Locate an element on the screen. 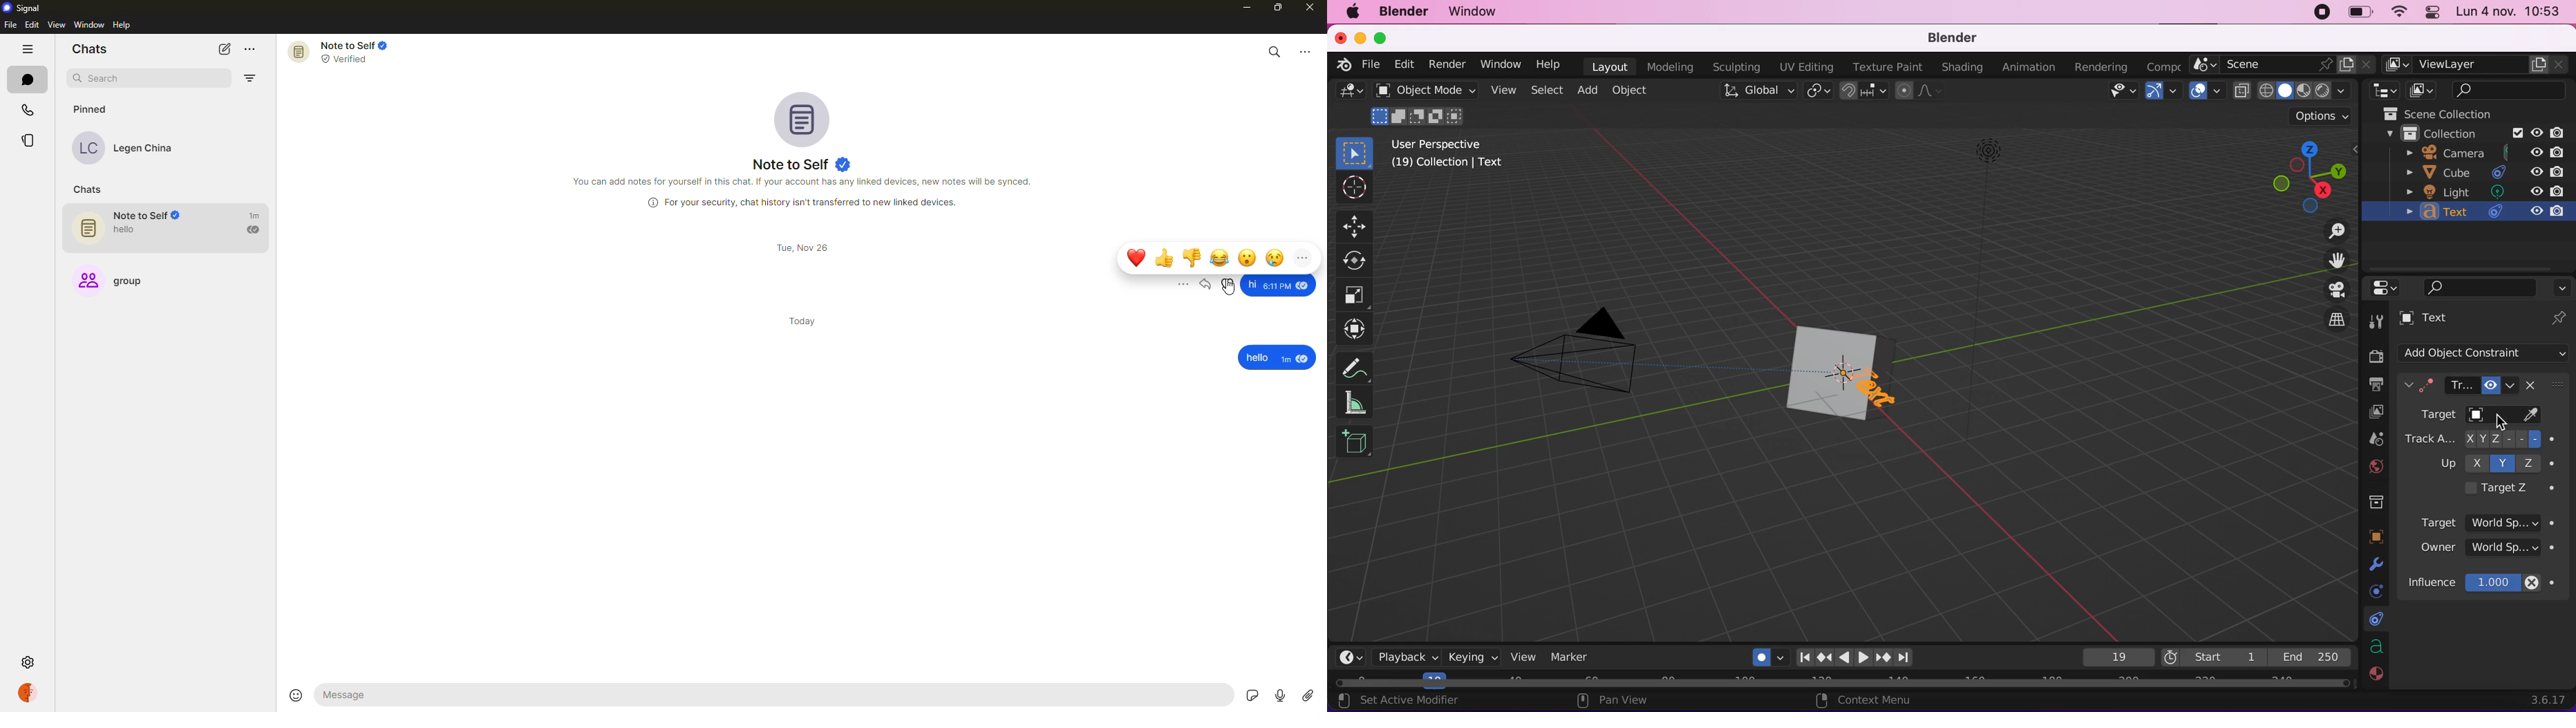  day is located at coordinates (806, 319).